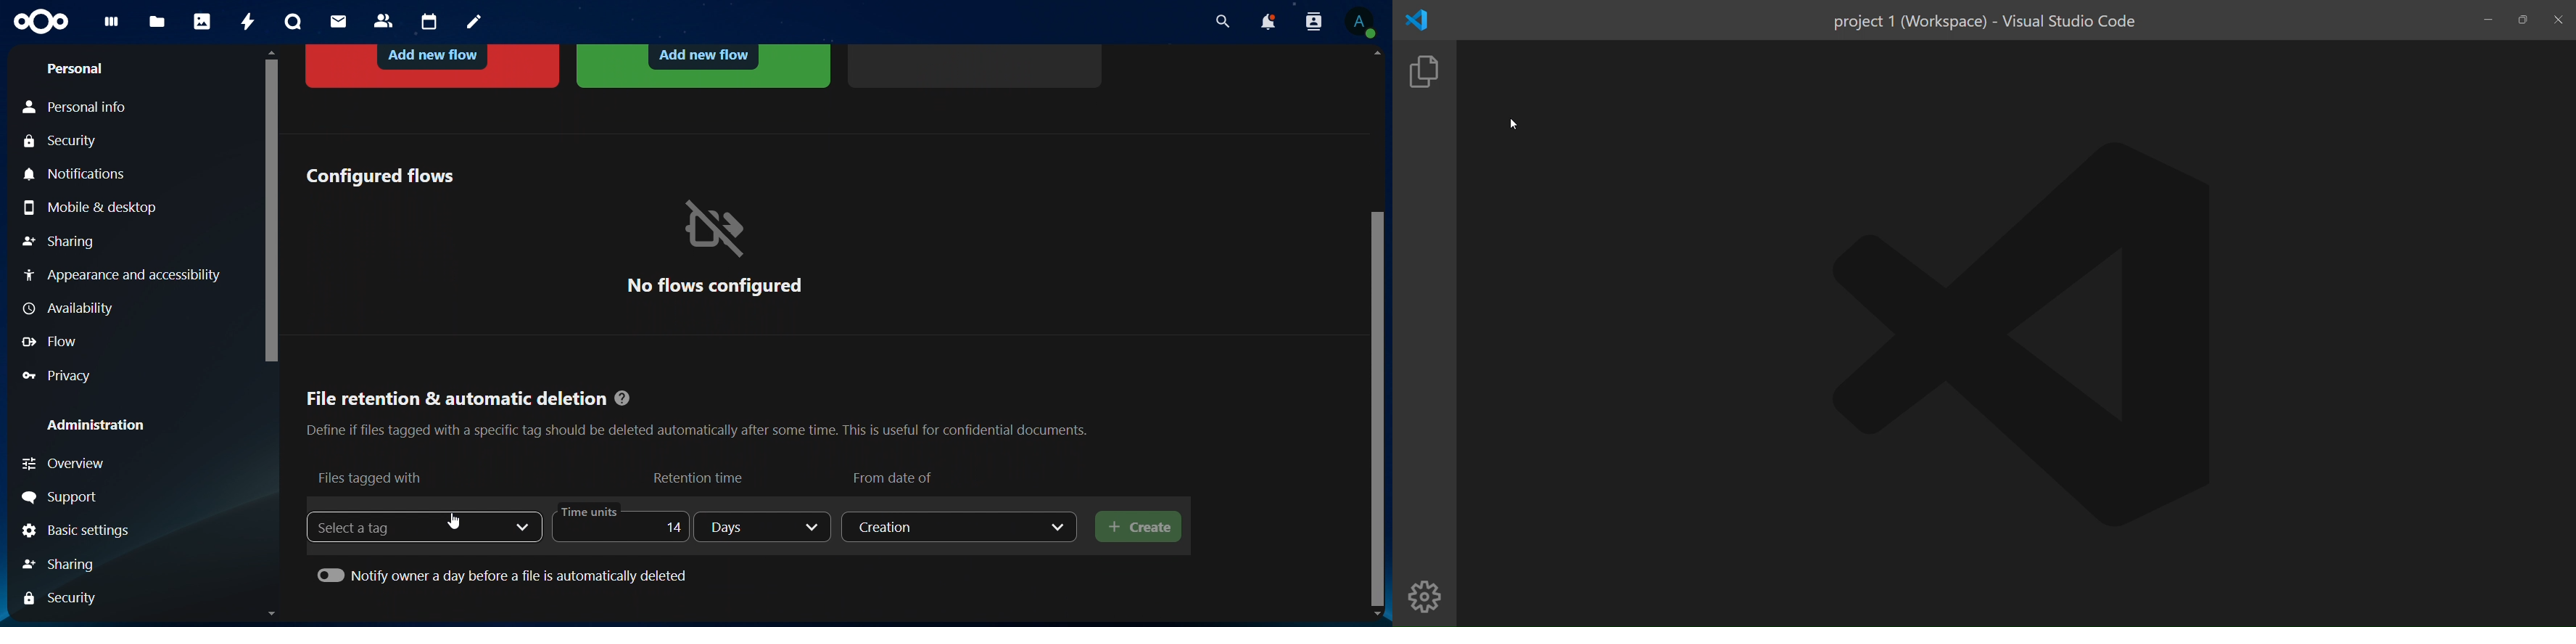 This screenshot has width=2576, height=644. Describe the element at coordinates (434, 64) in the screenshot. I see `block access to a file` at that location.